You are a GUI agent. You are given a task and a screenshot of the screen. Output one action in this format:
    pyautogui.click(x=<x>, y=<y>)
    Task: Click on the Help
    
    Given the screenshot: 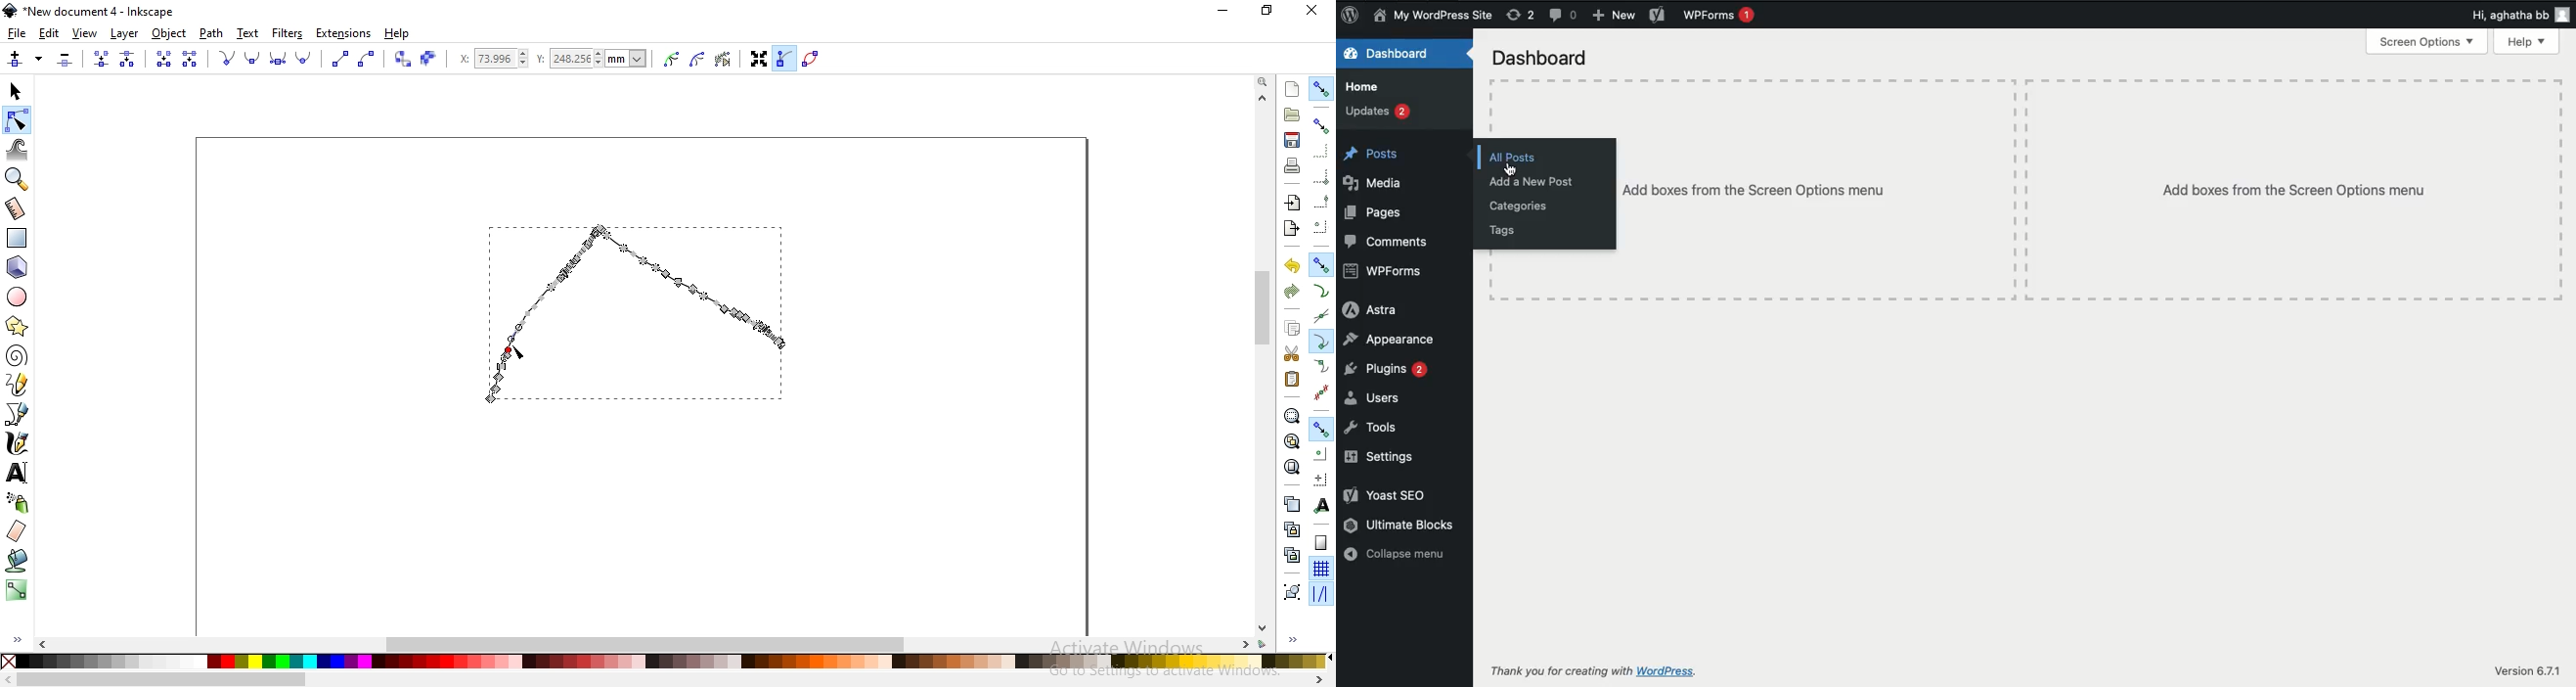 What is the action you would take?
    pyautogui.click(x=2526, y=43)
    